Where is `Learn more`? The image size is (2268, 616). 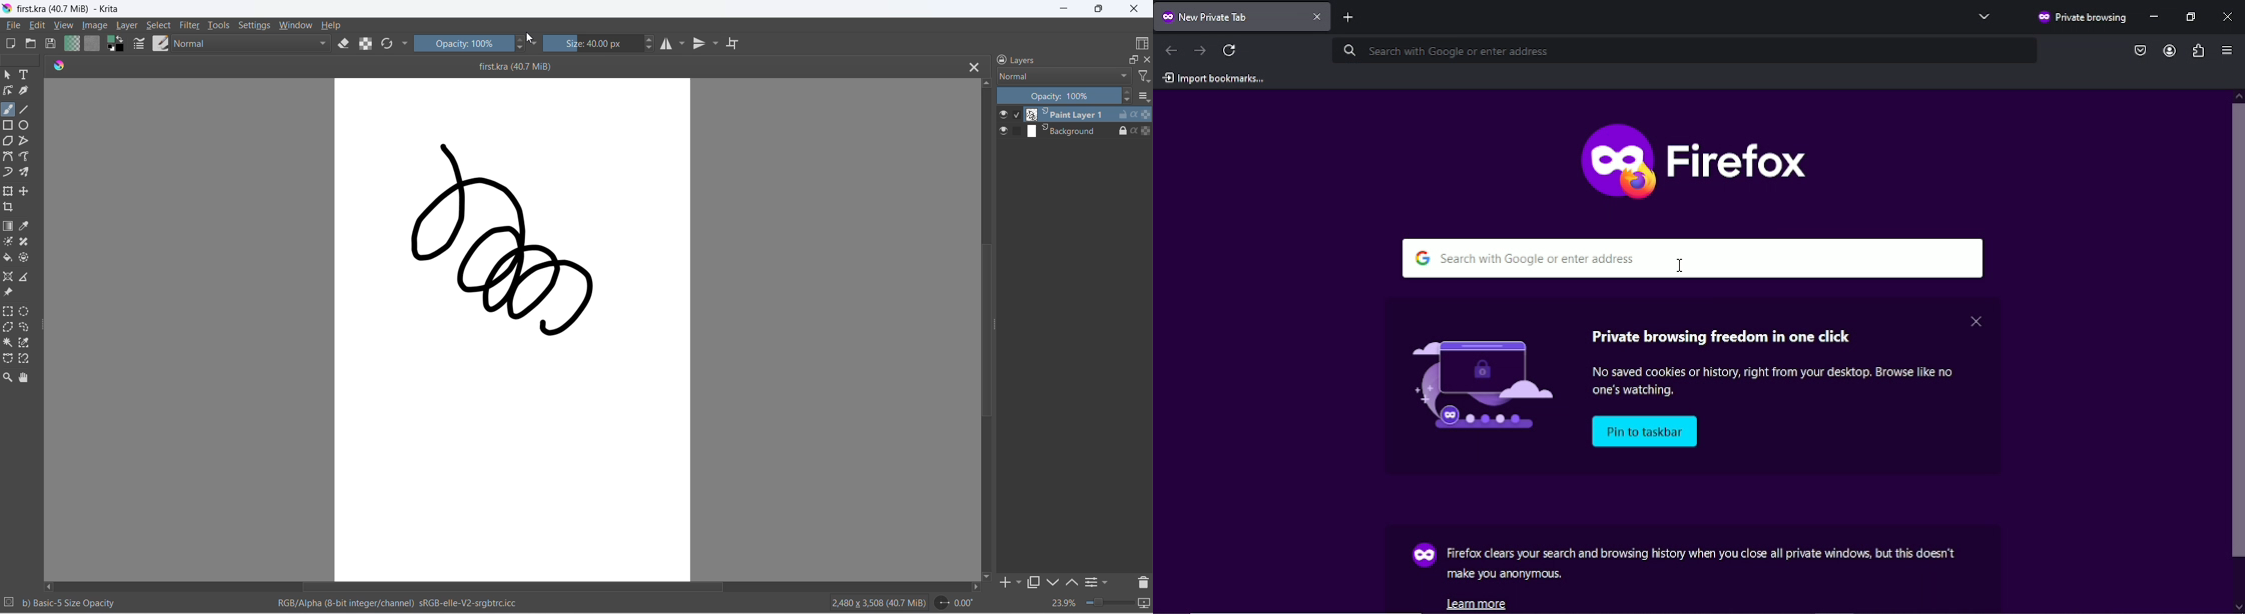 Learn more is located at coordinates (1482, 603).